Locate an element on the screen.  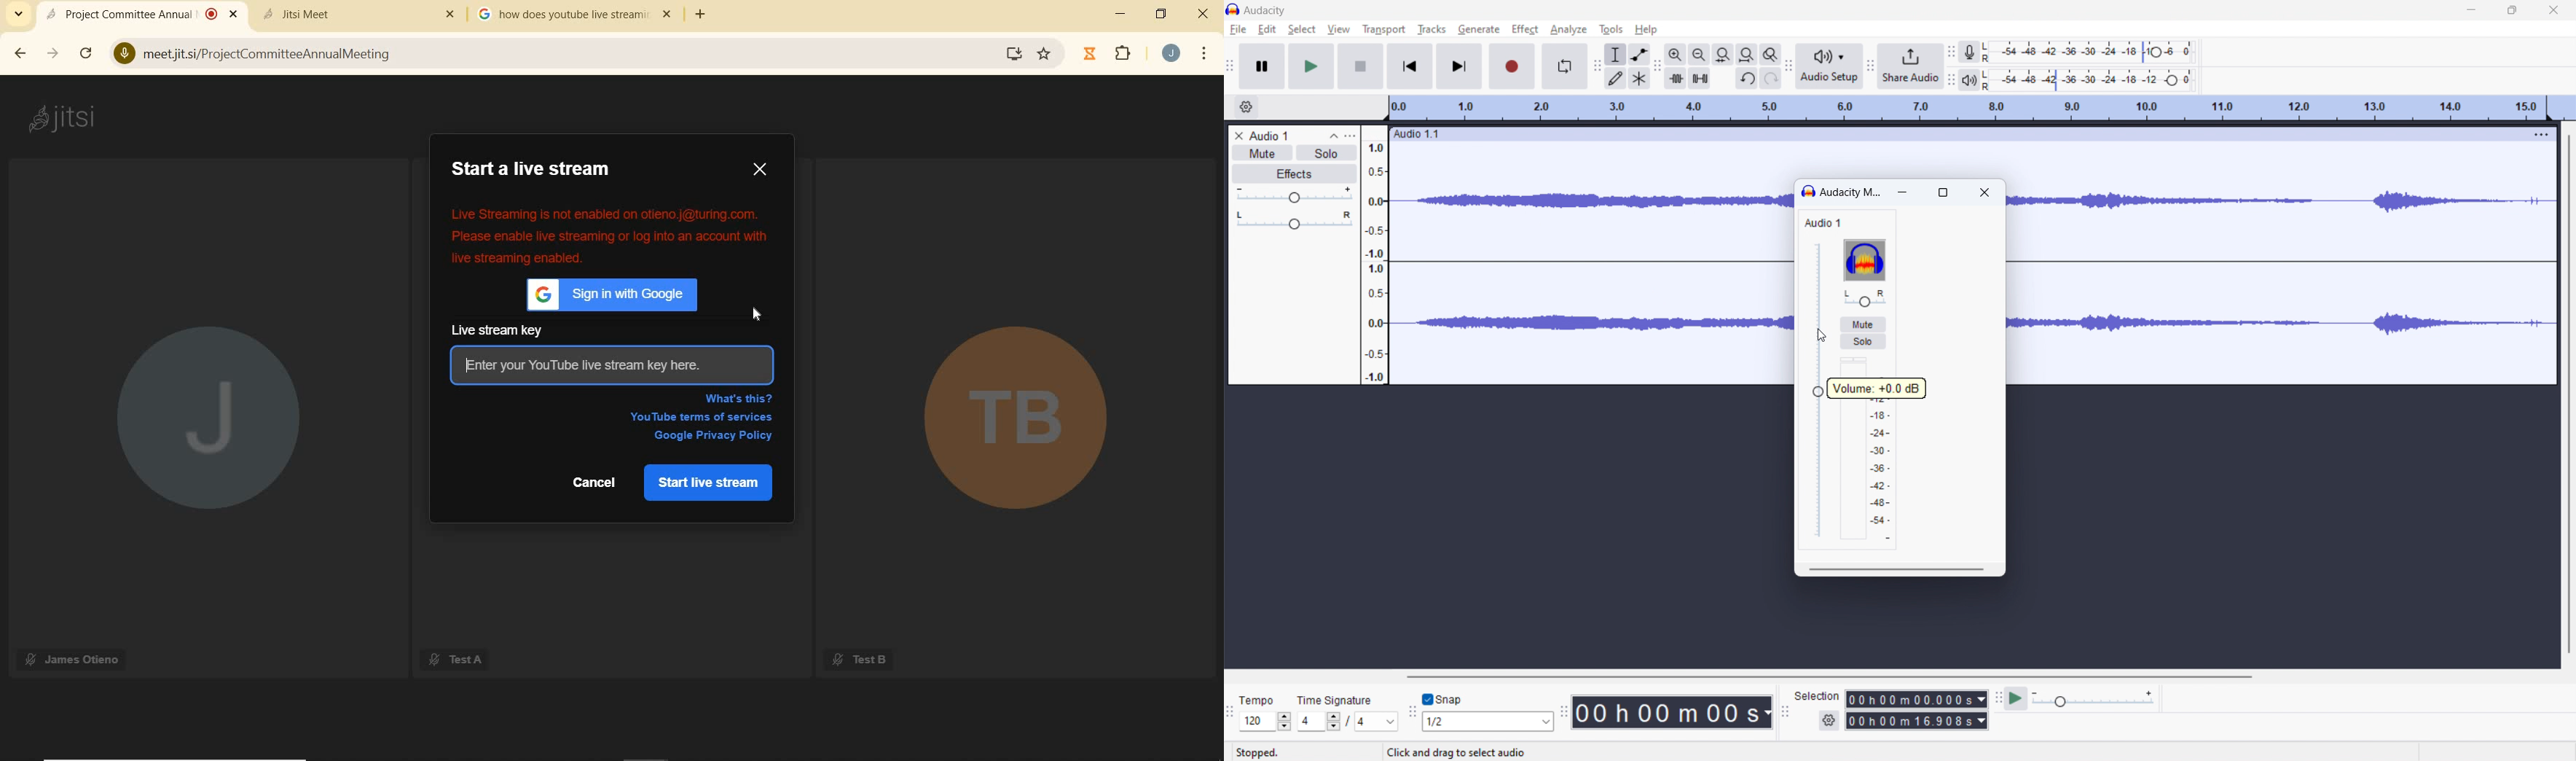
menu is located at coordinates (2540, 134).